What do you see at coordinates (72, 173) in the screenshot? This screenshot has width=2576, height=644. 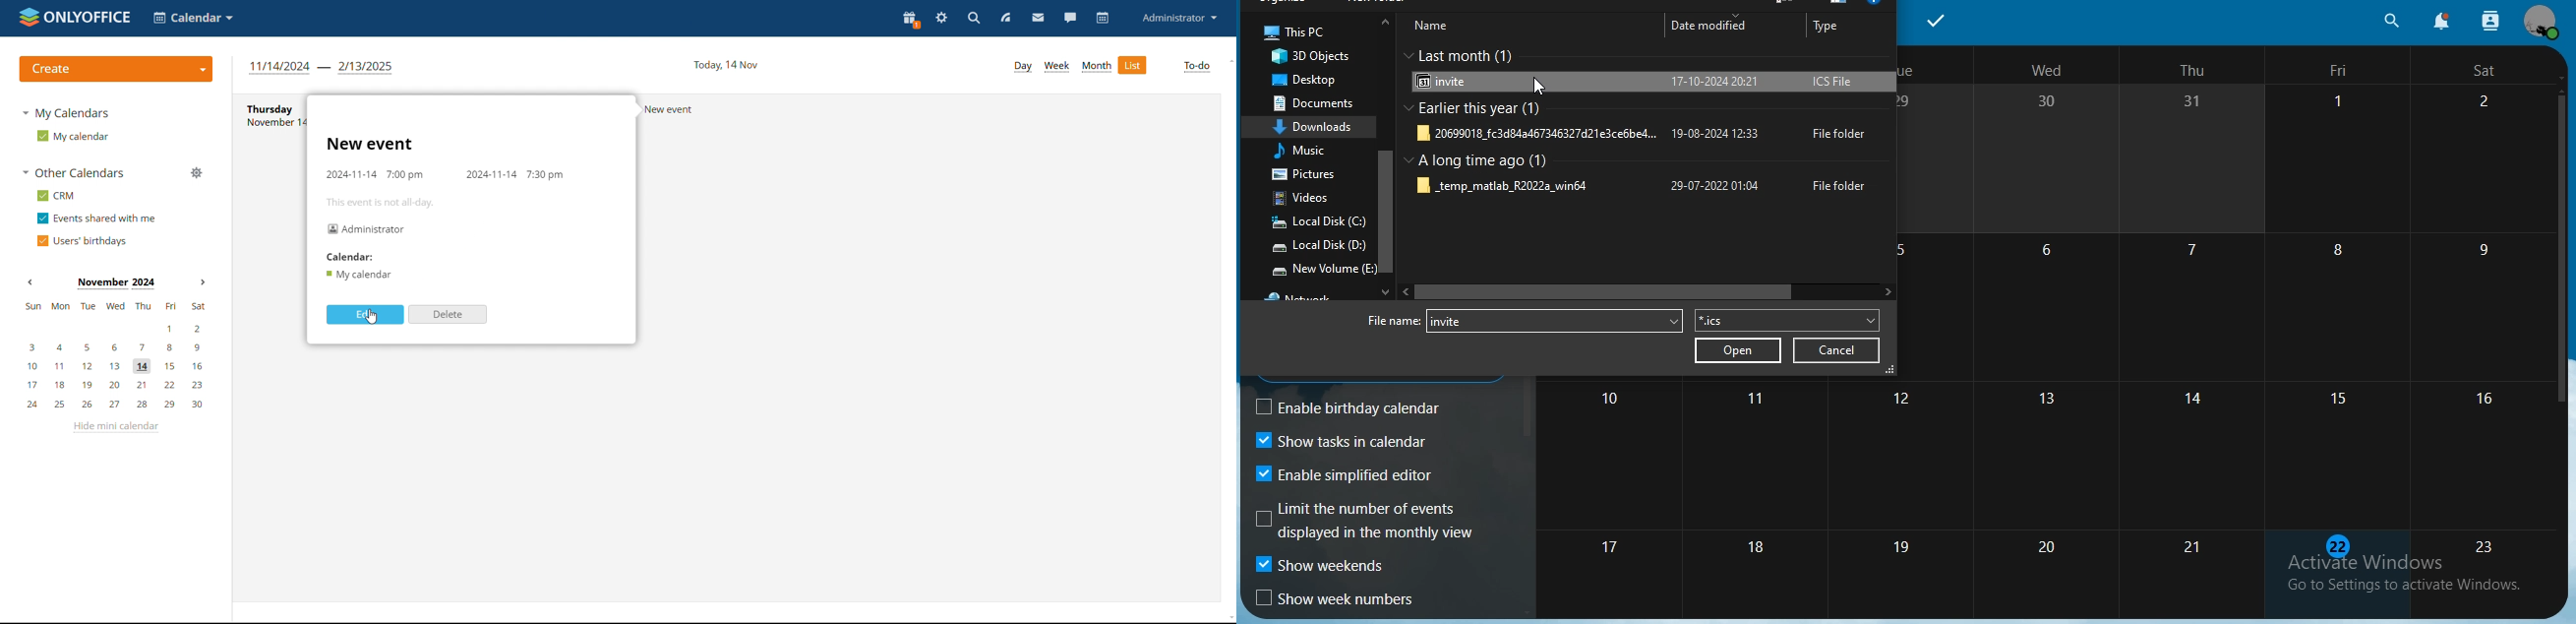 I see `other calendars` at bounding box center [72, 173].